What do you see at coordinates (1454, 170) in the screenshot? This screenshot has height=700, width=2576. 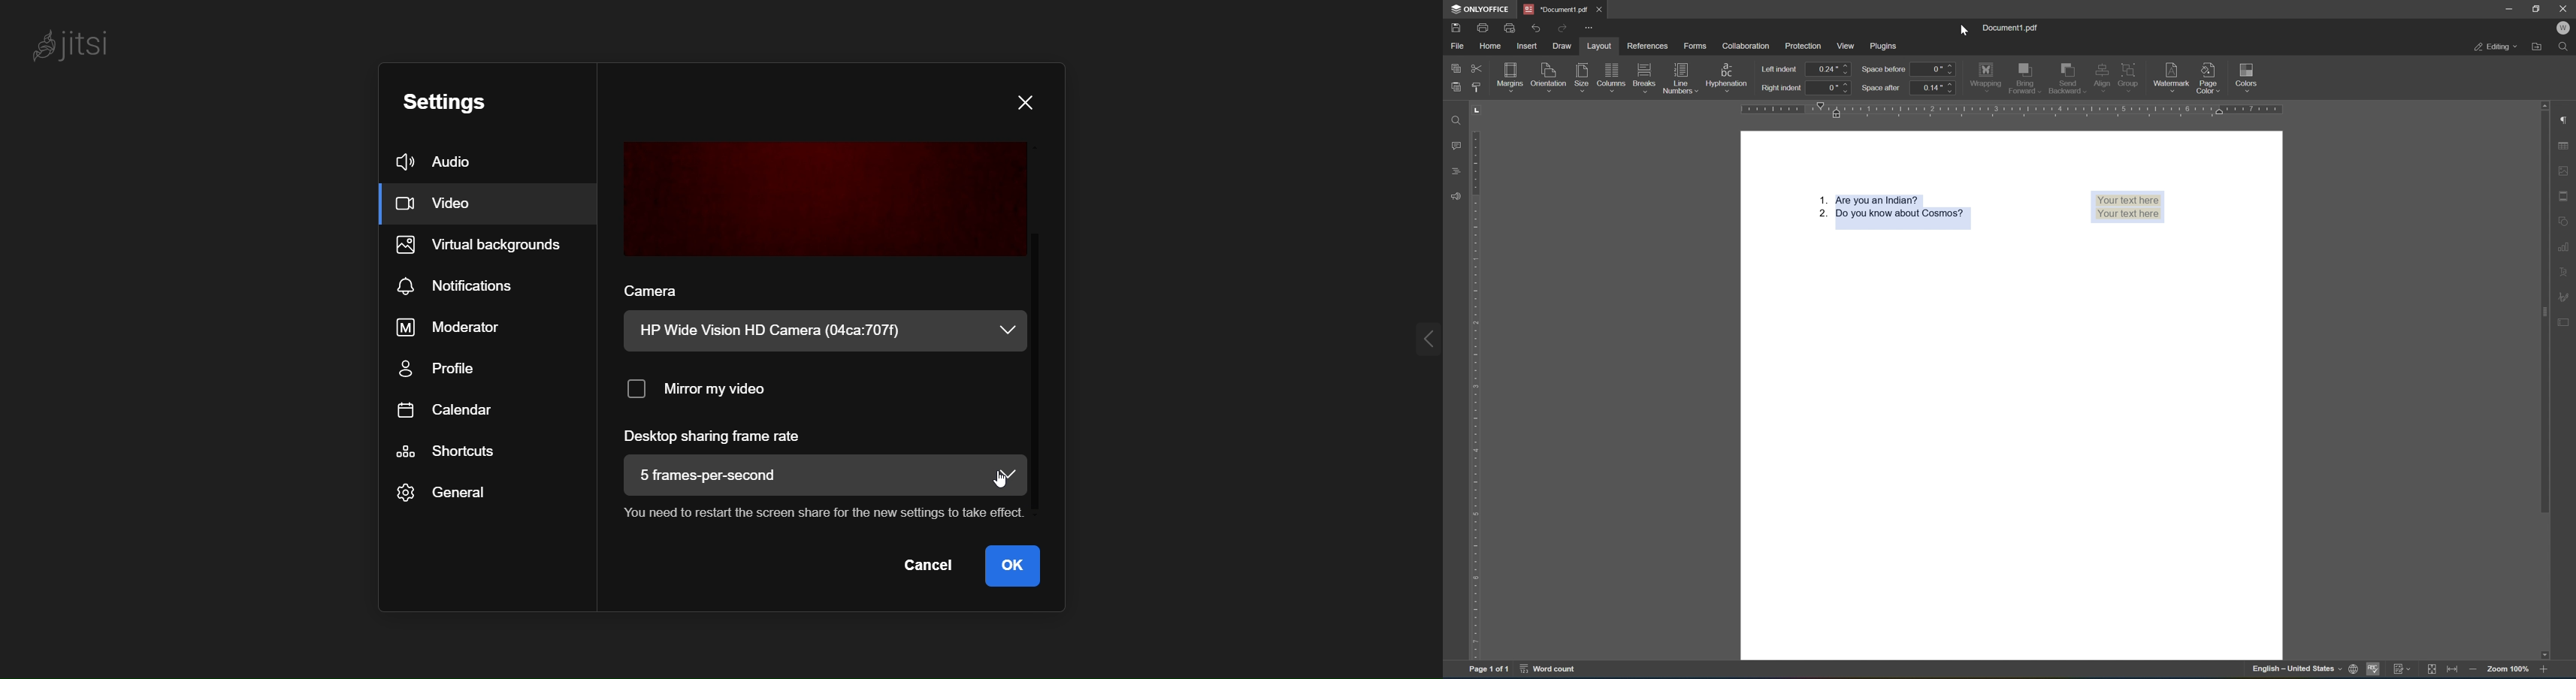 I see `headings` at bounding box center [1454, 170].